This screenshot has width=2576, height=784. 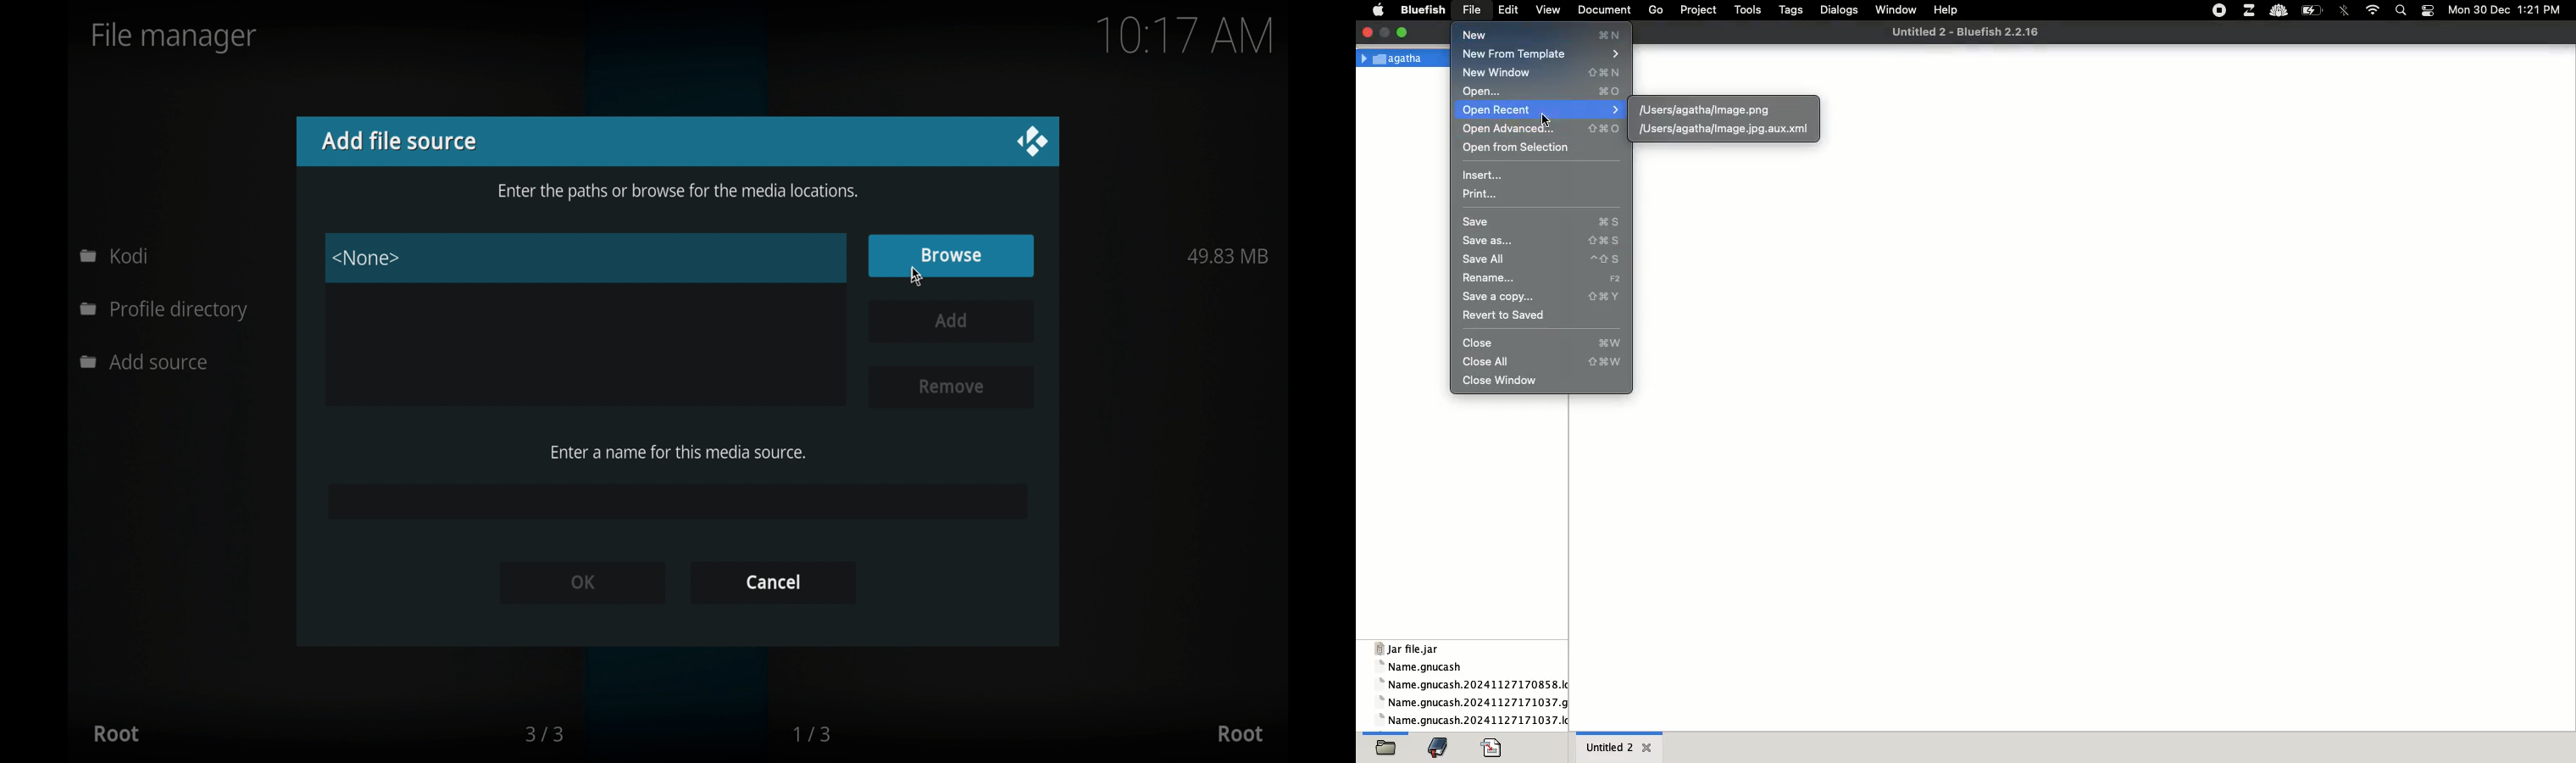 I want to click on open from selection, so click(x=1530, y=148).